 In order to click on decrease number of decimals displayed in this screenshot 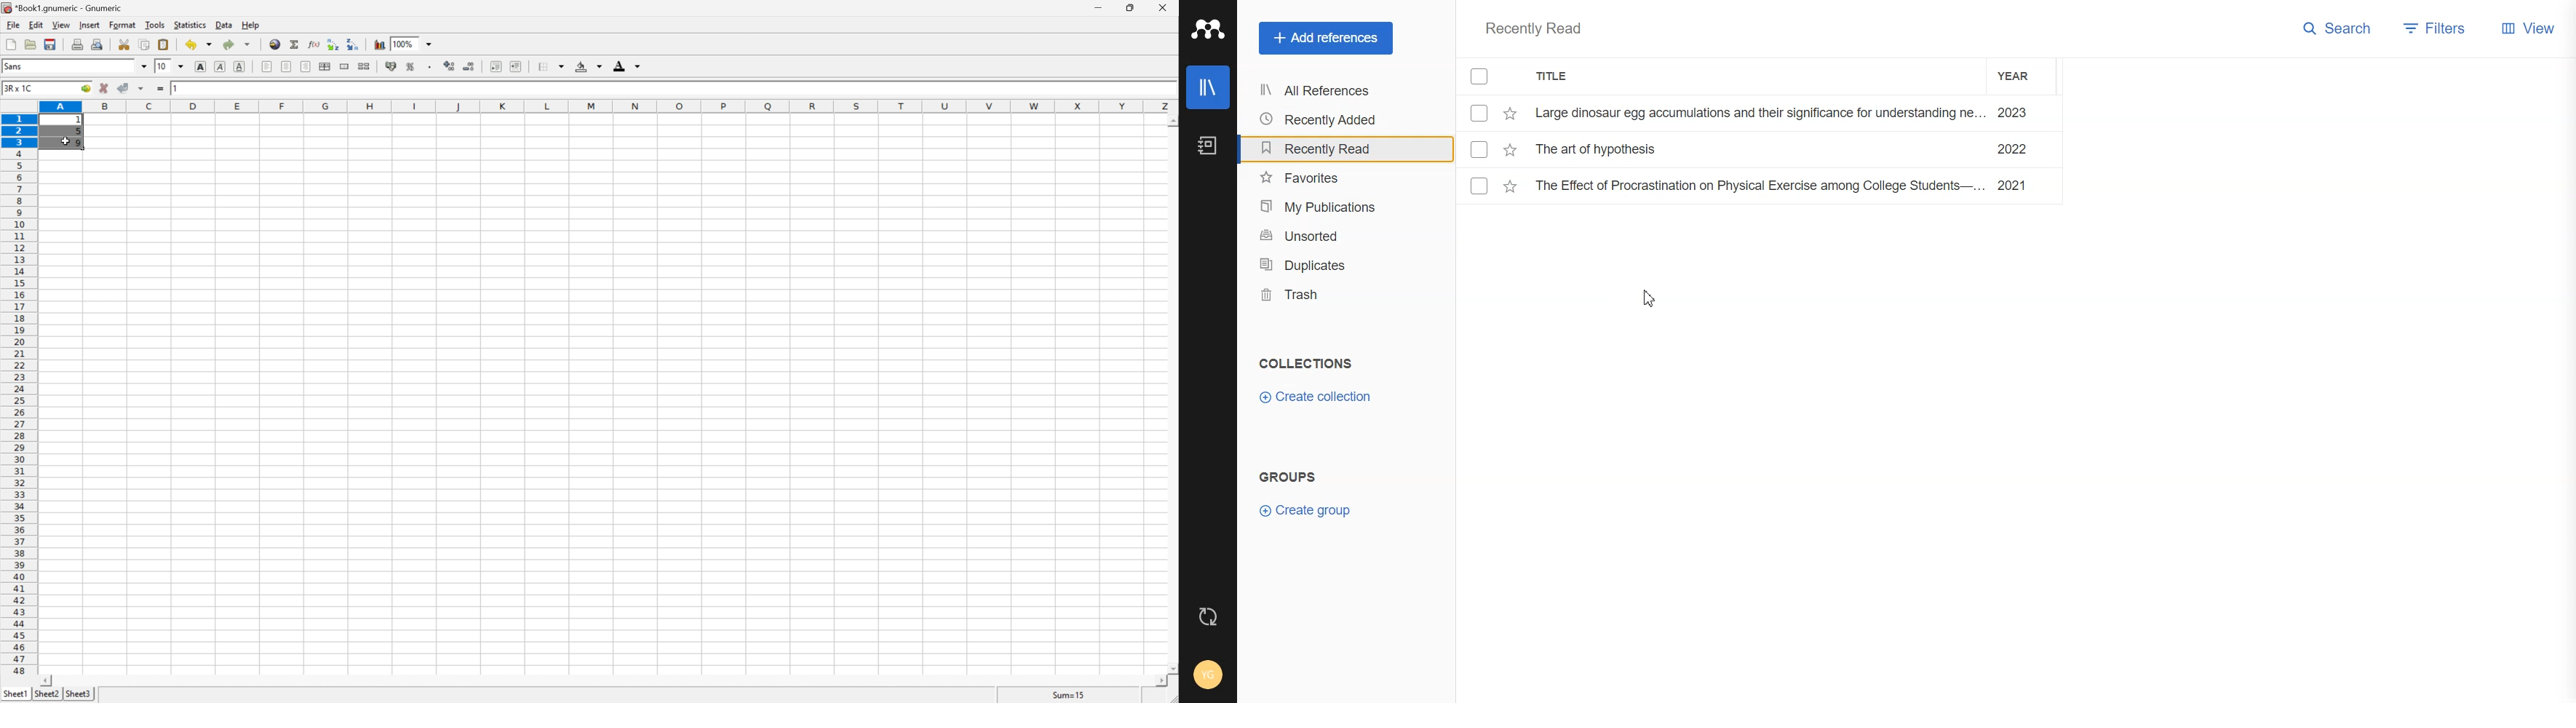, I will do `click(468, 66)`.